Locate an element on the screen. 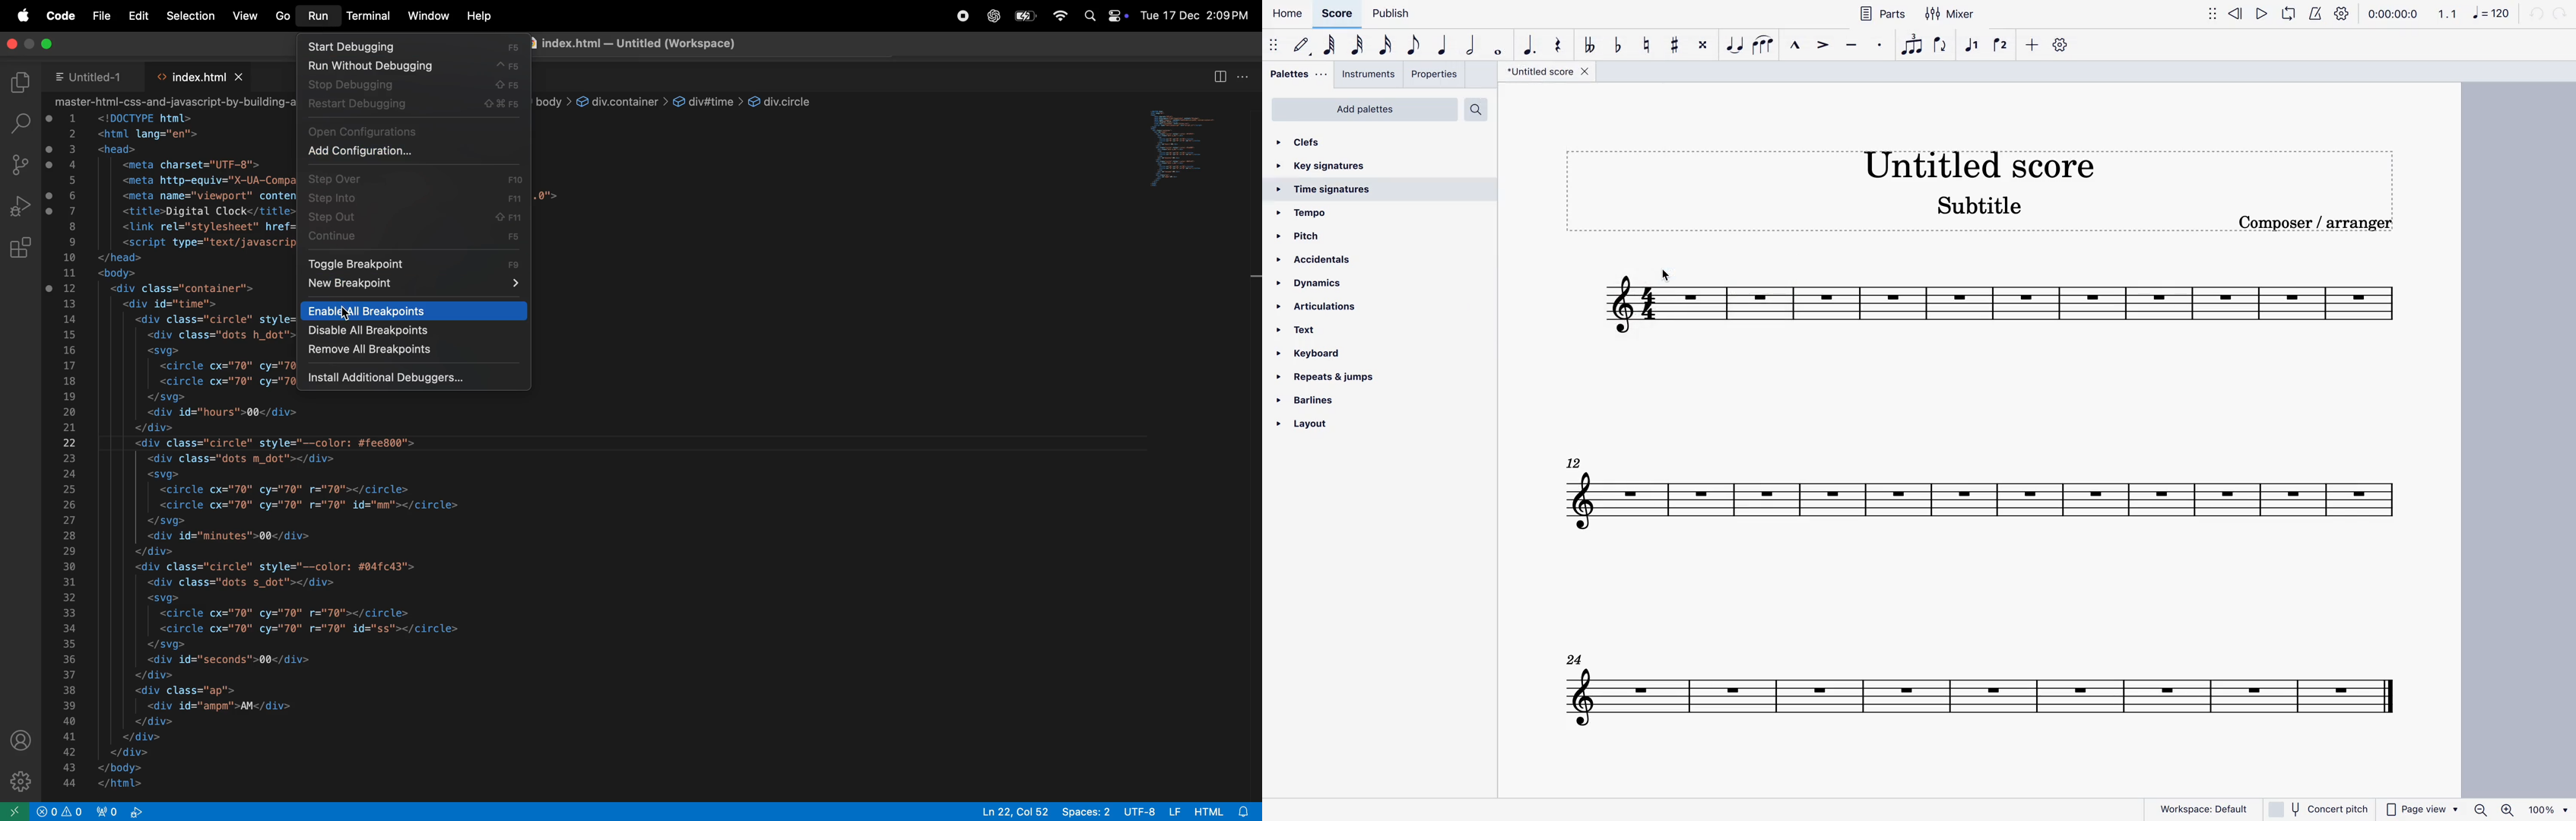 Image resolution: width=2576 pixels, height=840 pixels. untitled is located at coordinates (89, 75).